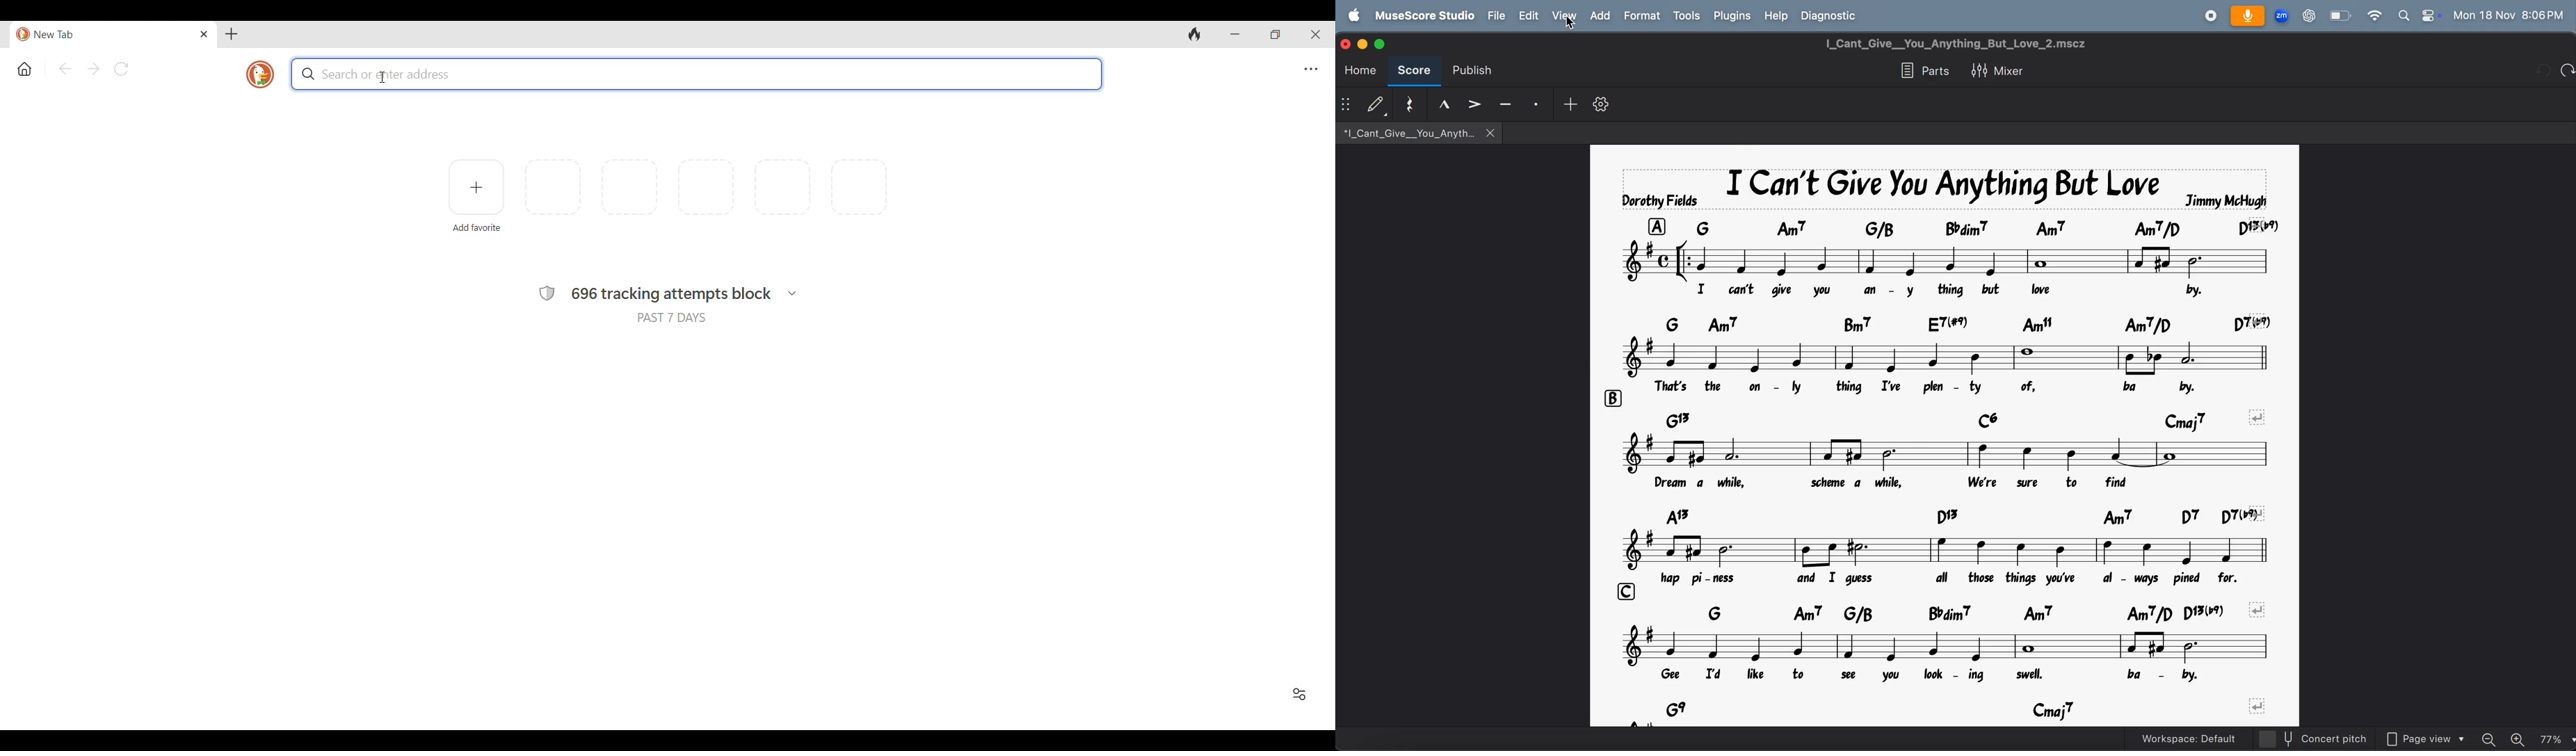  I want to click on chord symbols, so click(1959, 420).